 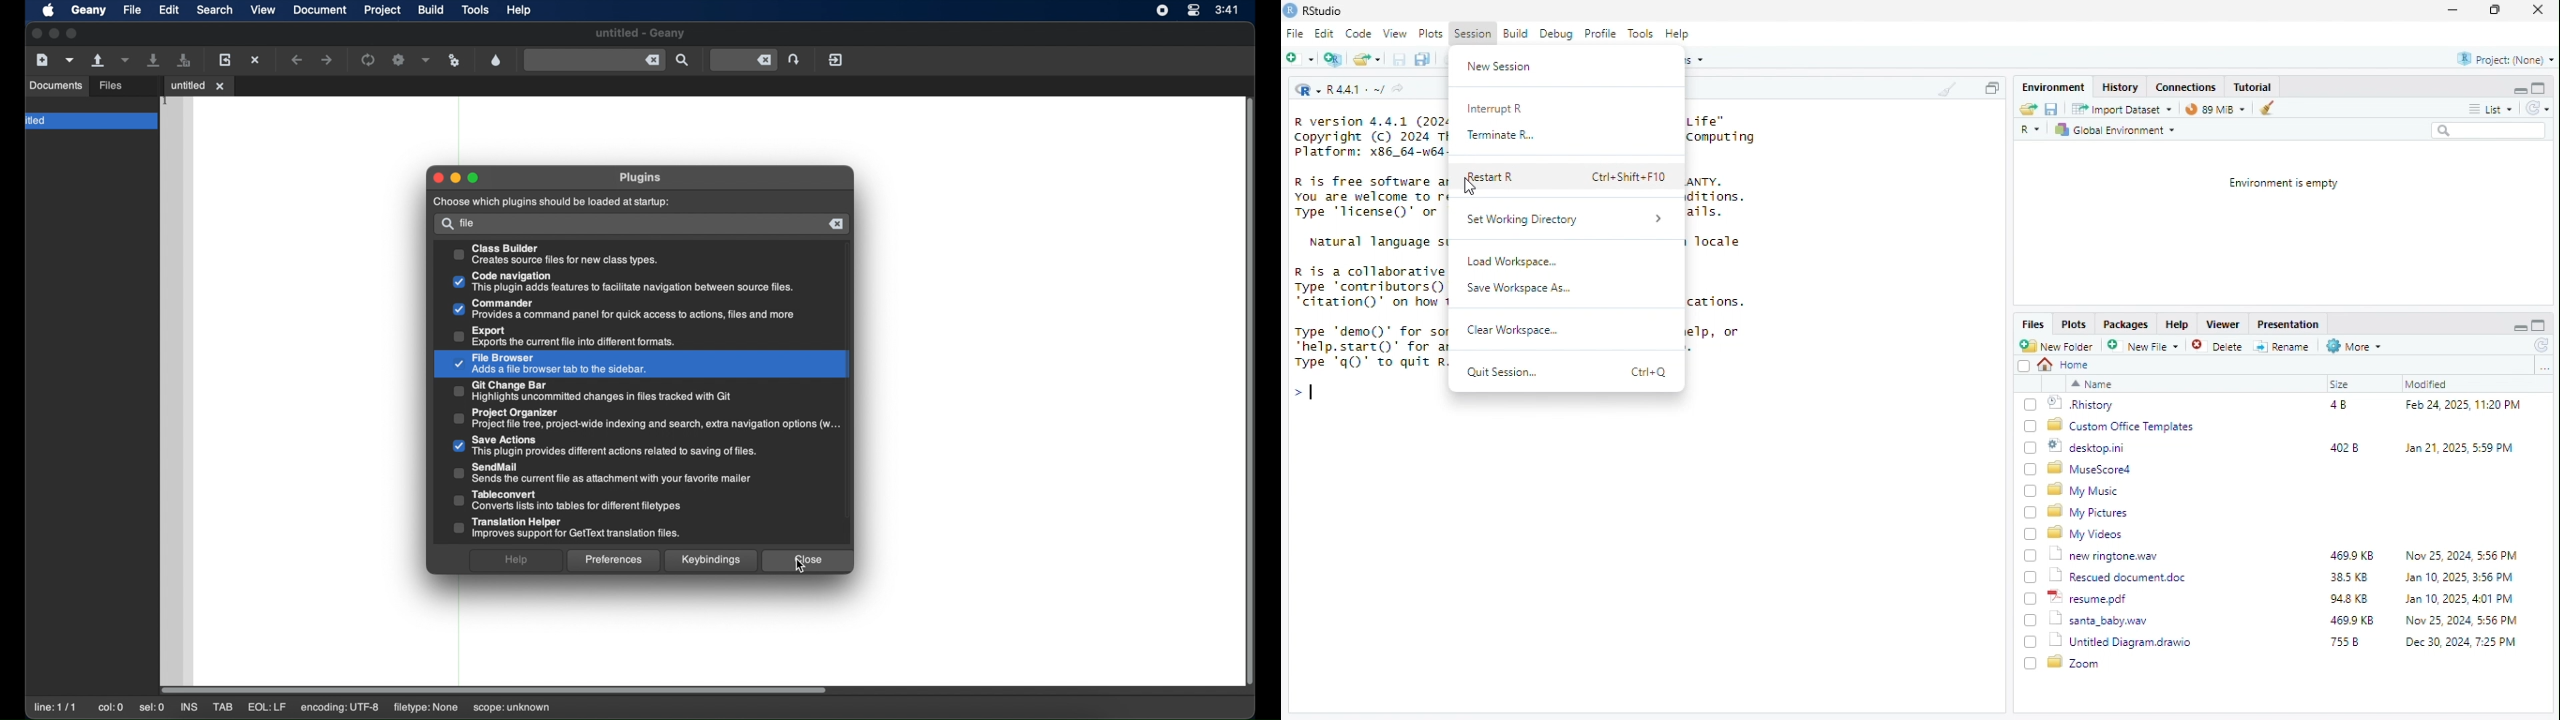 What do you see at coordinates (1557, 34) in the screenshot?
I see `Debug` at bounding box center [1557, 34].